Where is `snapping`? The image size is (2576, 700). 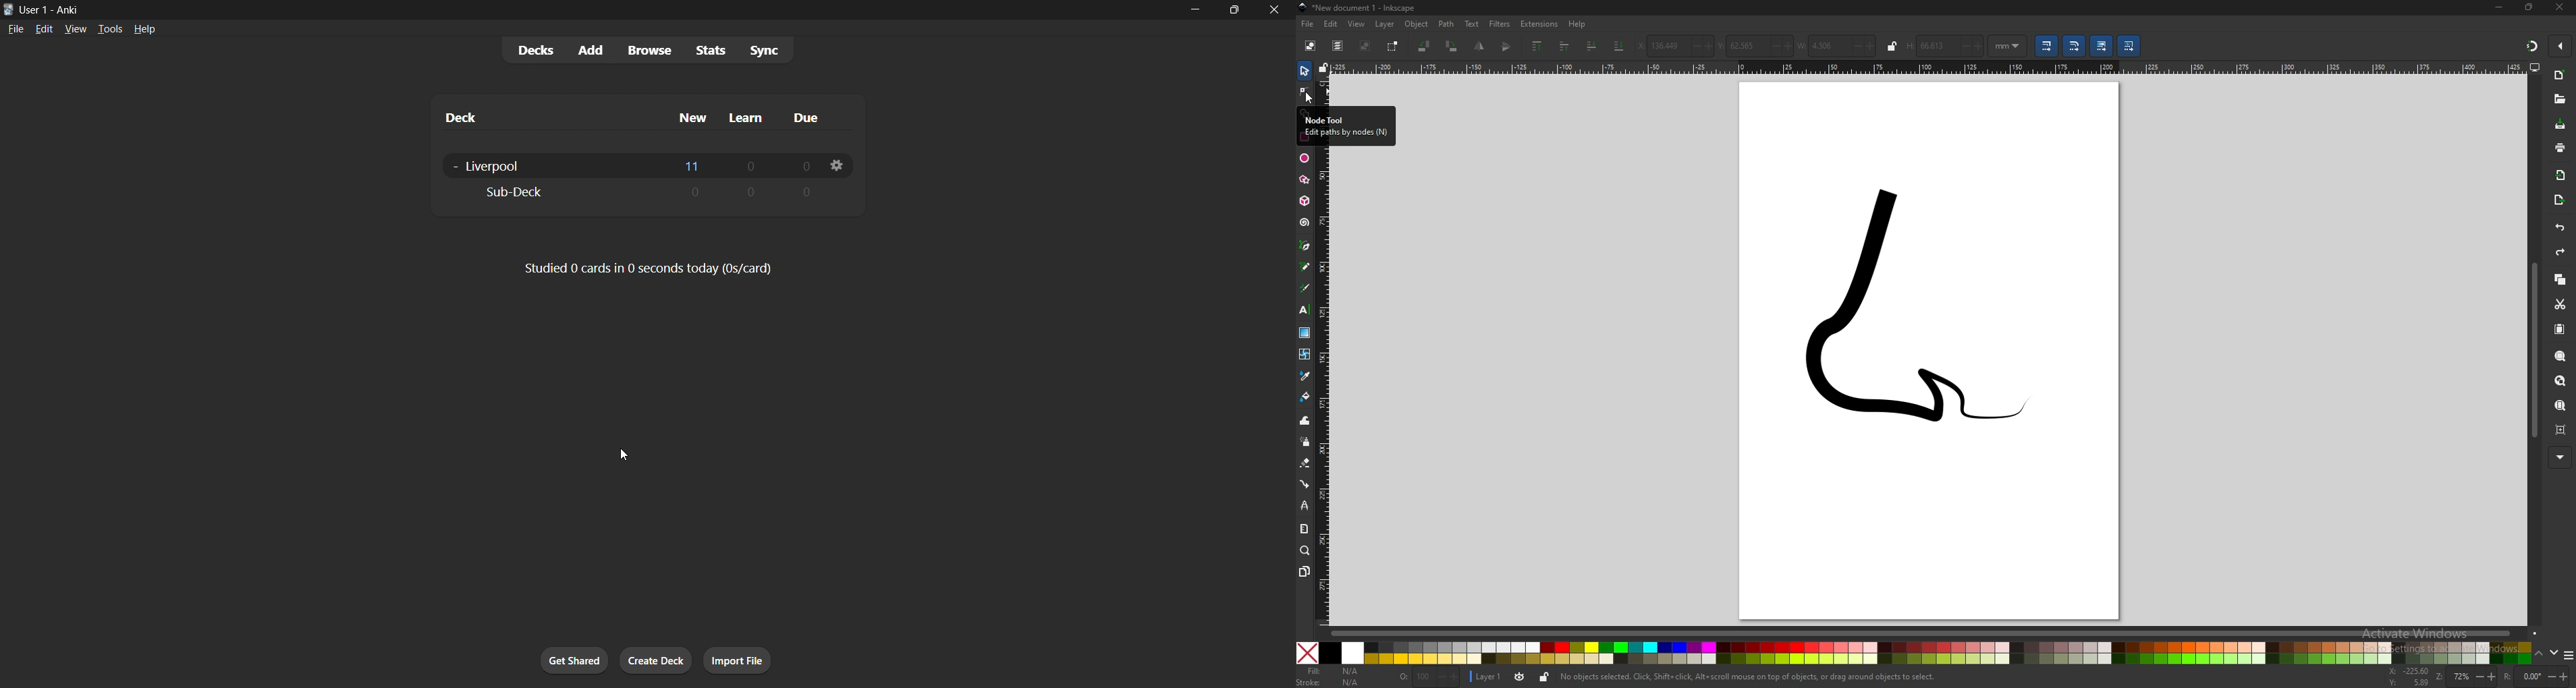
snapping is located at coordinates (2531, 44).